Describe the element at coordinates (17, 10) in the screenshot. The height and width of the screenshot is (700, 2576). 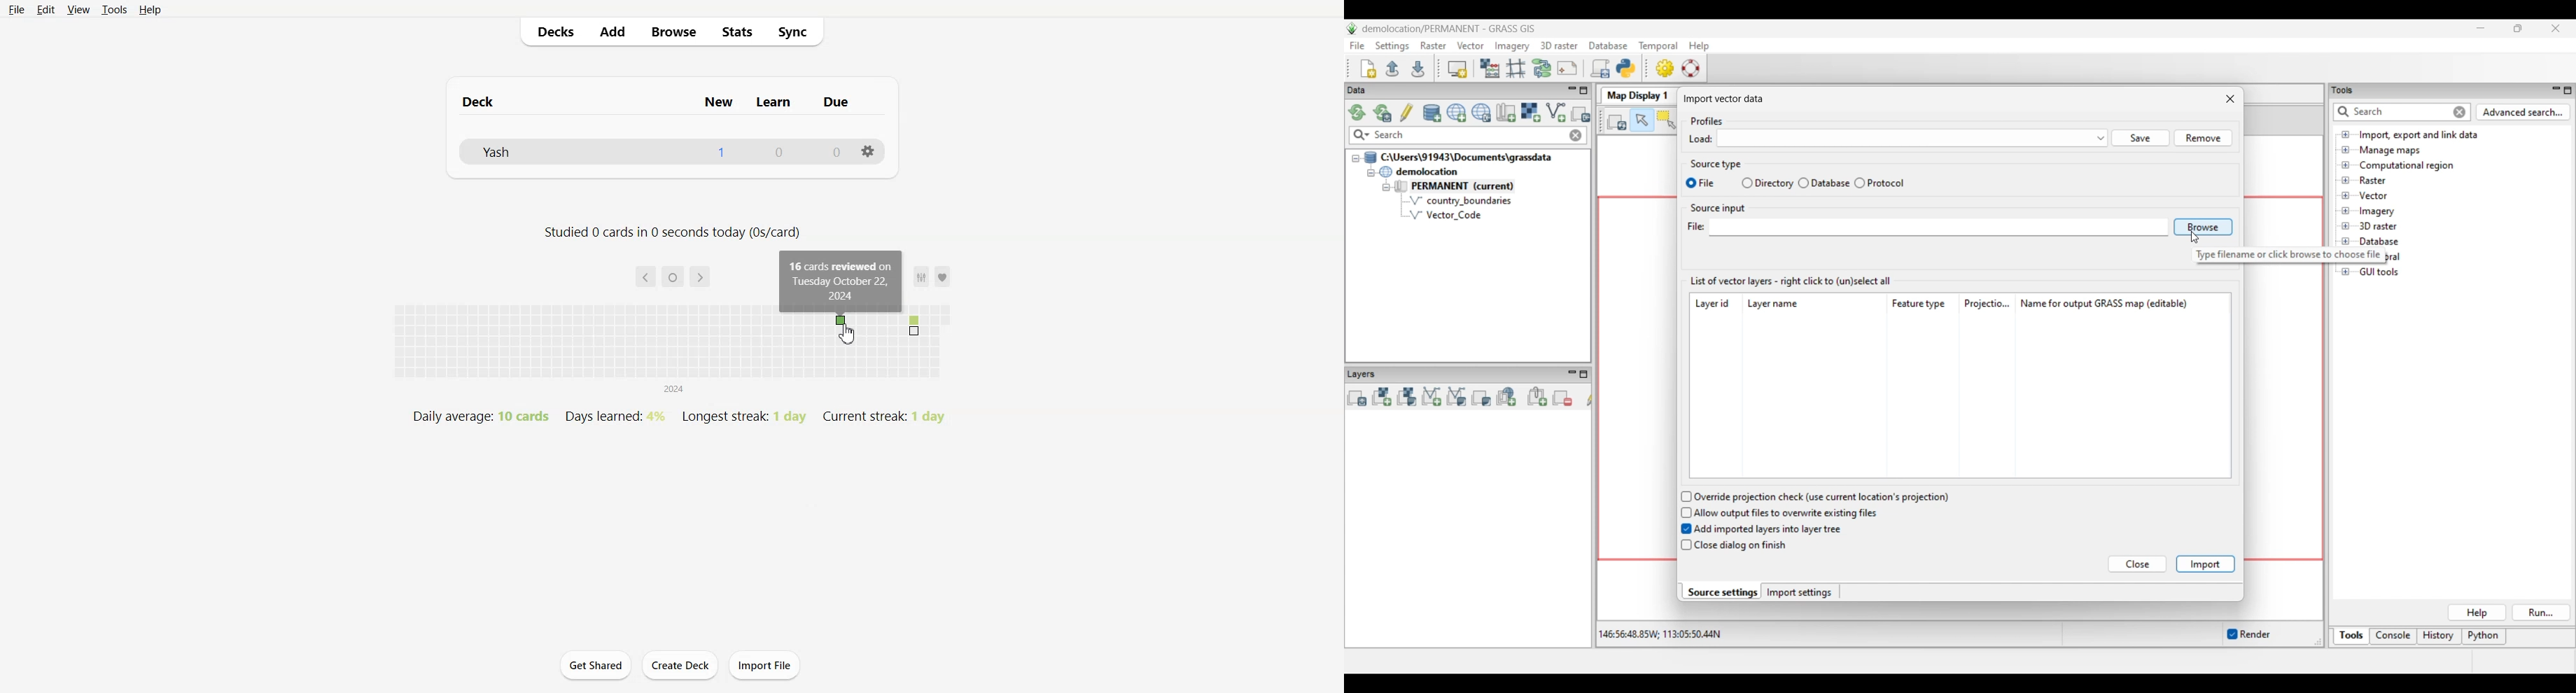
I see `File` at that location.